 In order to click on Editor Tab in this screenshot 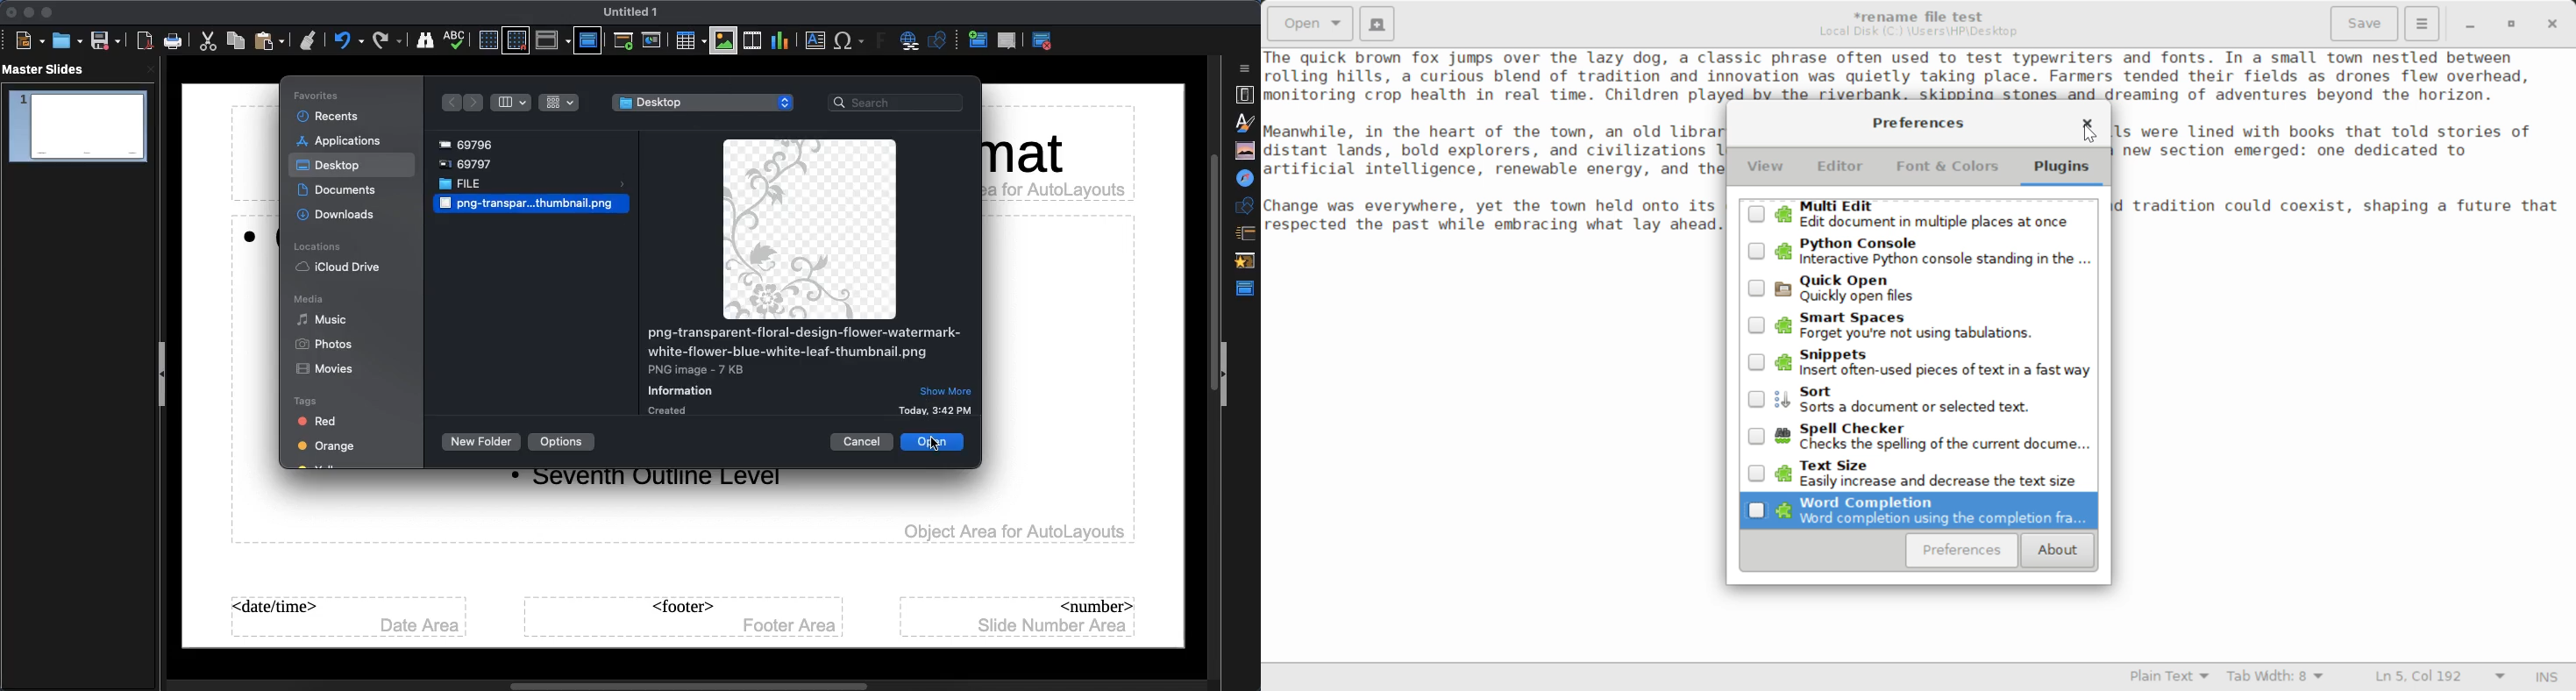, I will do `click(1843, 170)`.